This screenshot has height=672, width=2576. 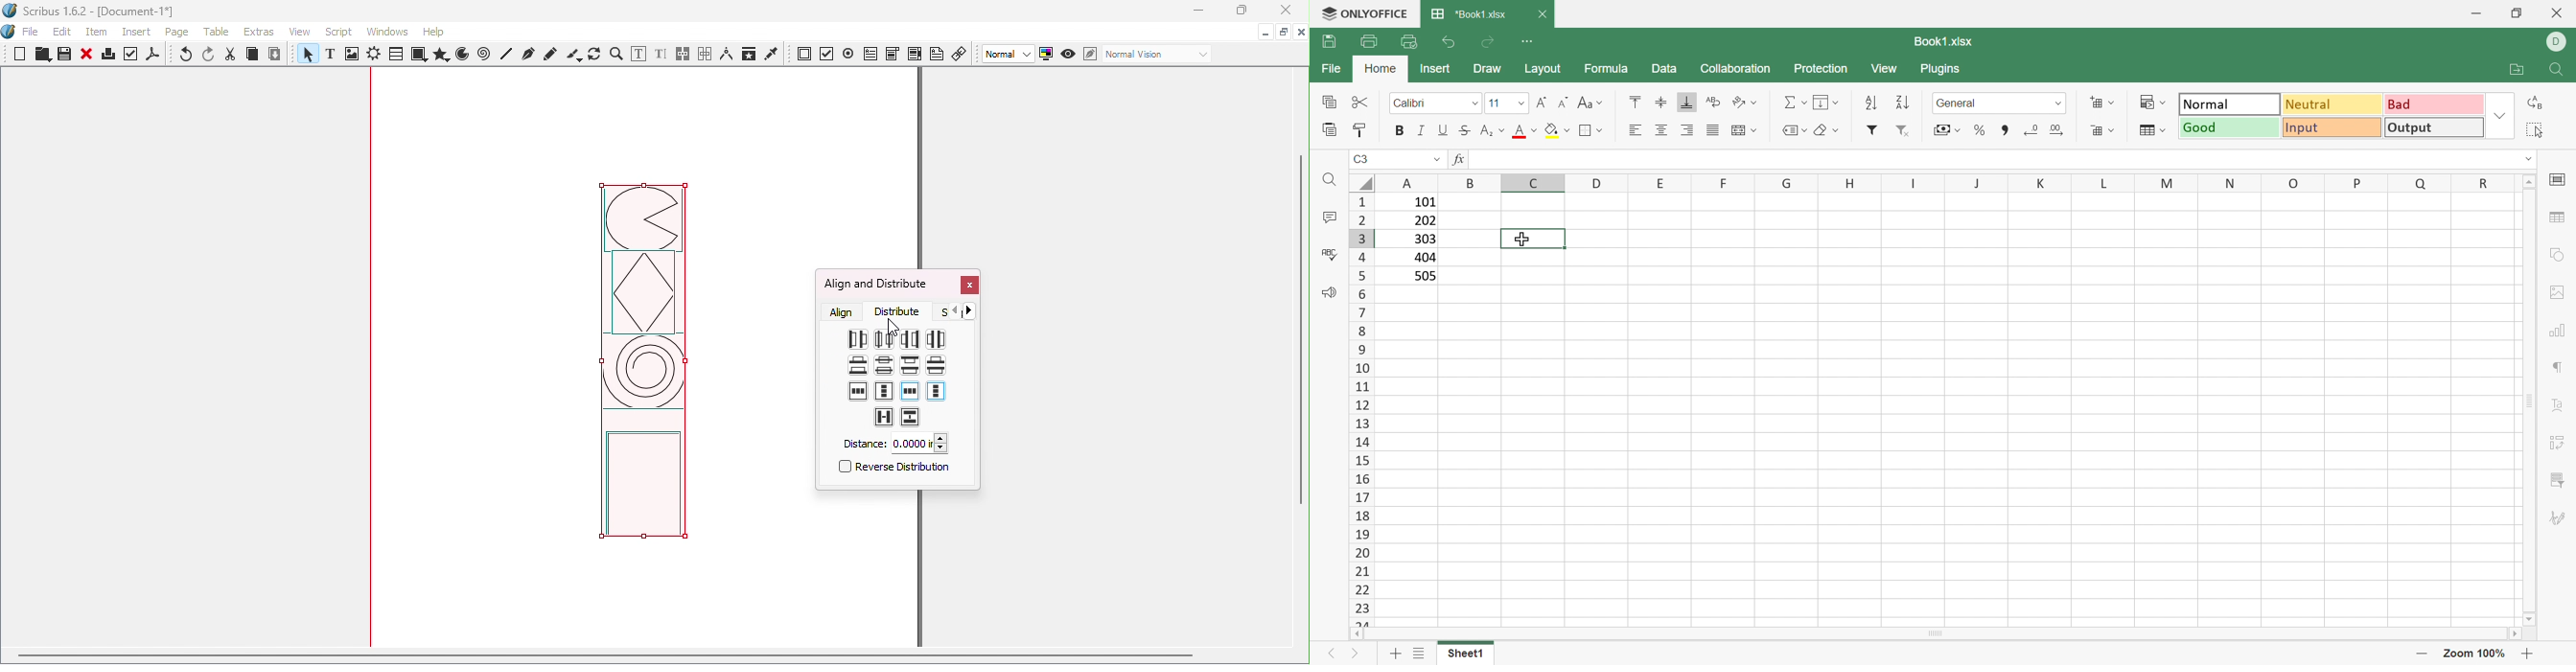 What do you see at coordinates (2334, 104) in the screenshot?
I see `Neutral` at bounding box center [2334, 104].